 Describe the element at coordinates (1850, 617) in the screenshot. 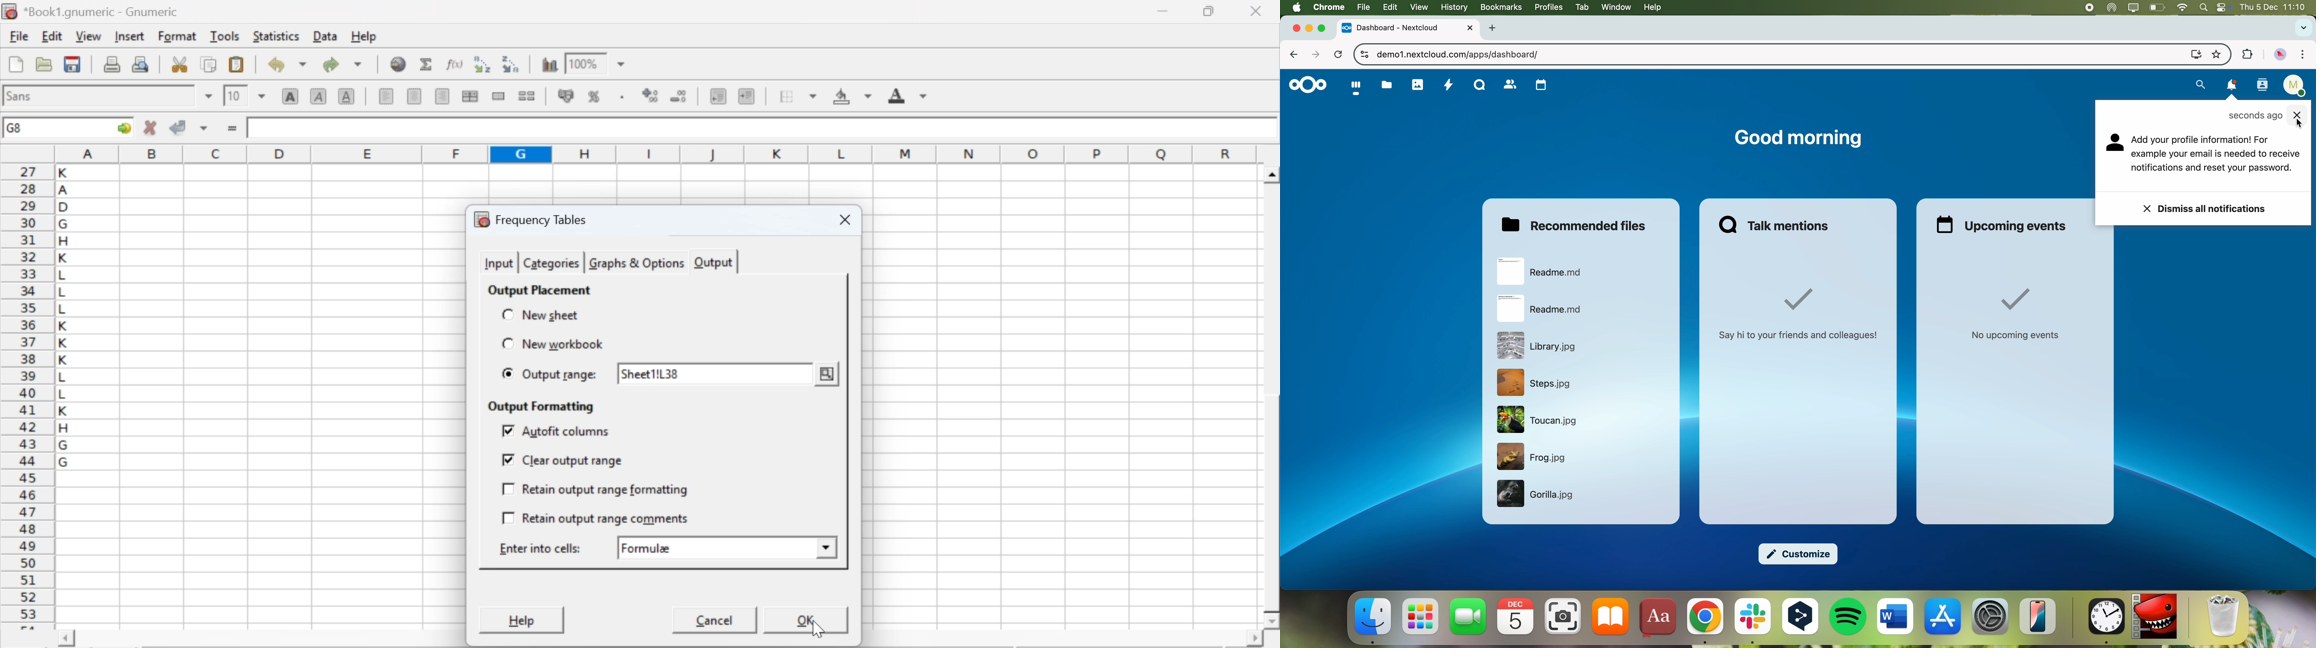

I see `Spotify` at that location.